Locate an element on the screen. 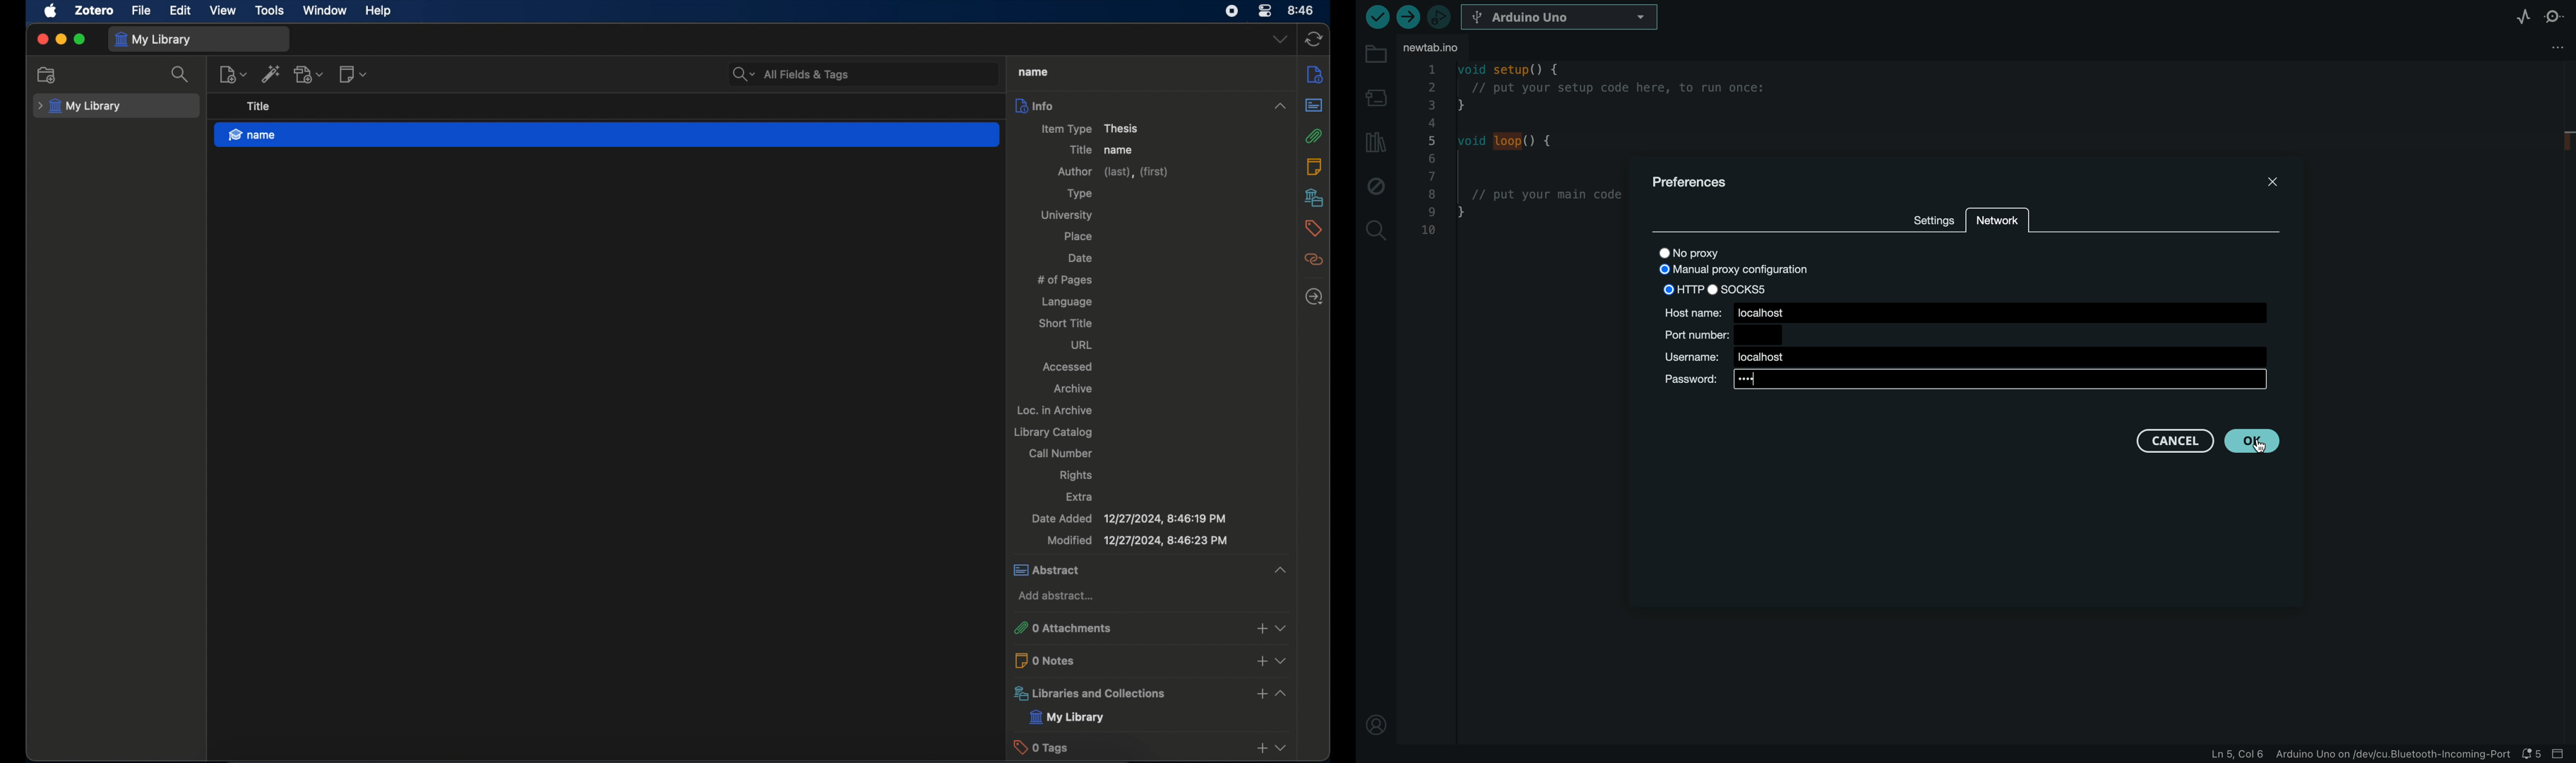 The image size is (2576, 784). my library is located at coordinates (153, 40).